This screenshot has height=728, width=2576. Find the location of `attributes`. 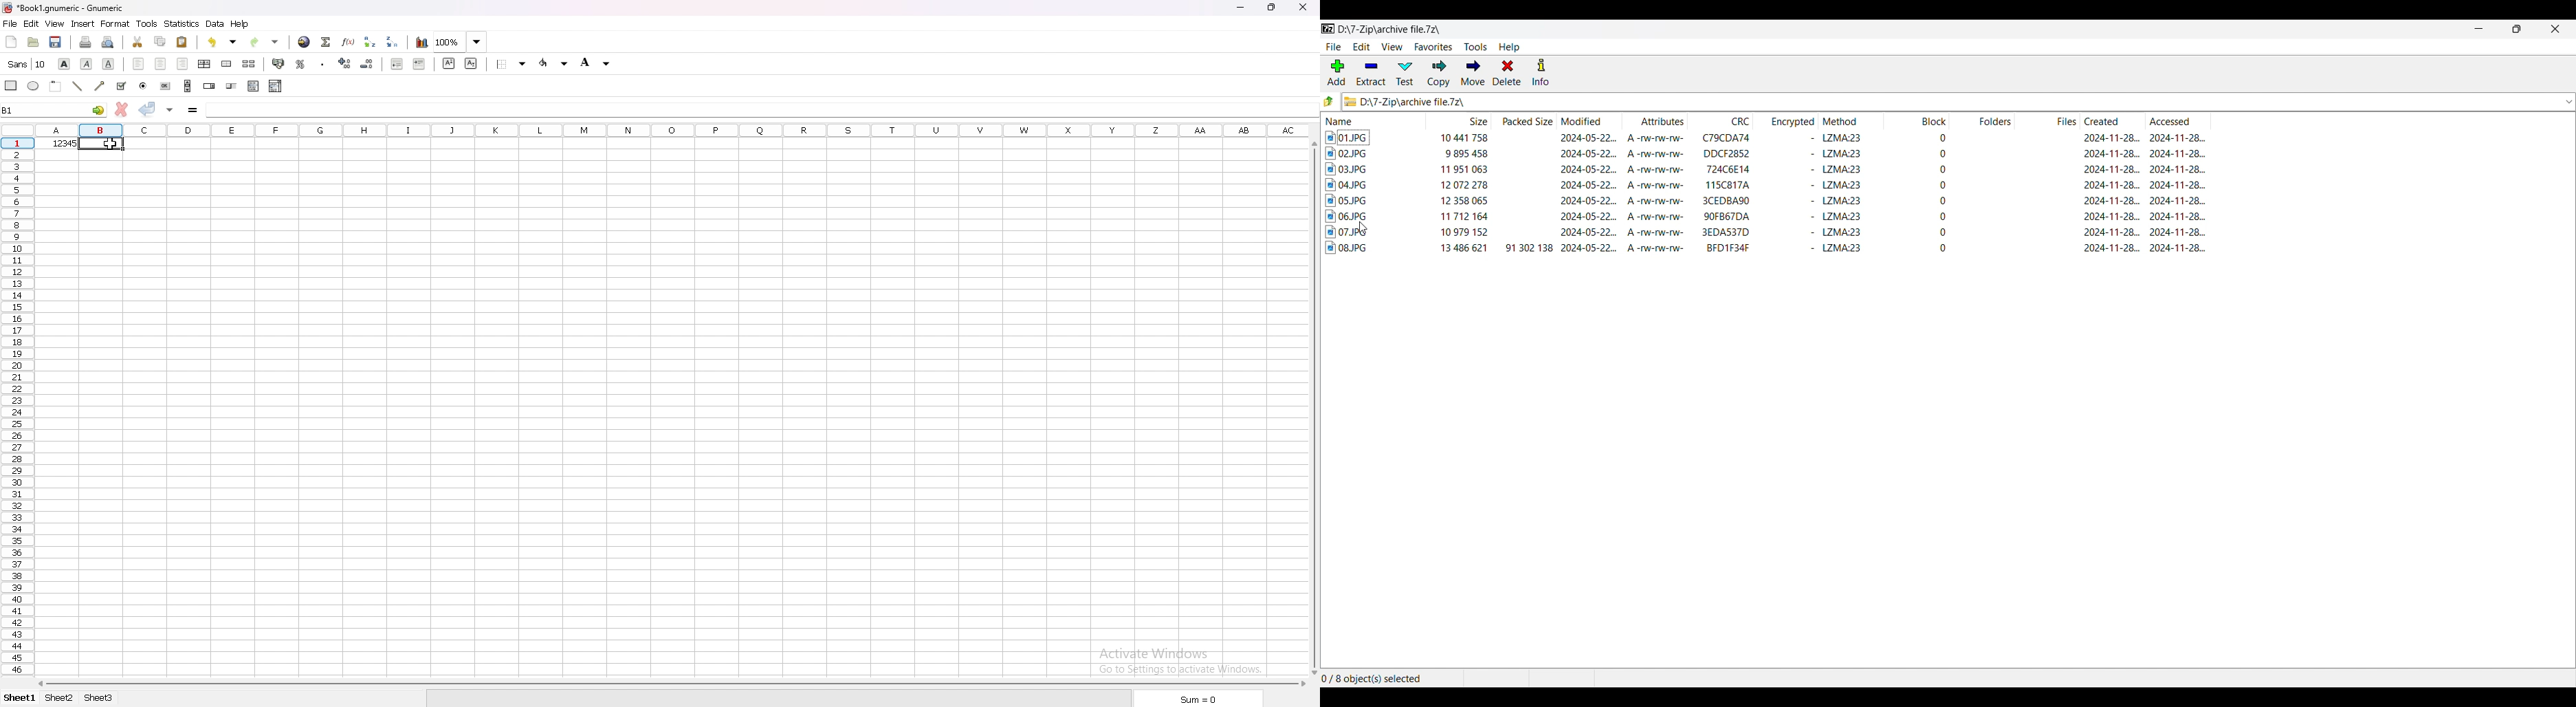

attributes is located at coordinates (1656, 232).